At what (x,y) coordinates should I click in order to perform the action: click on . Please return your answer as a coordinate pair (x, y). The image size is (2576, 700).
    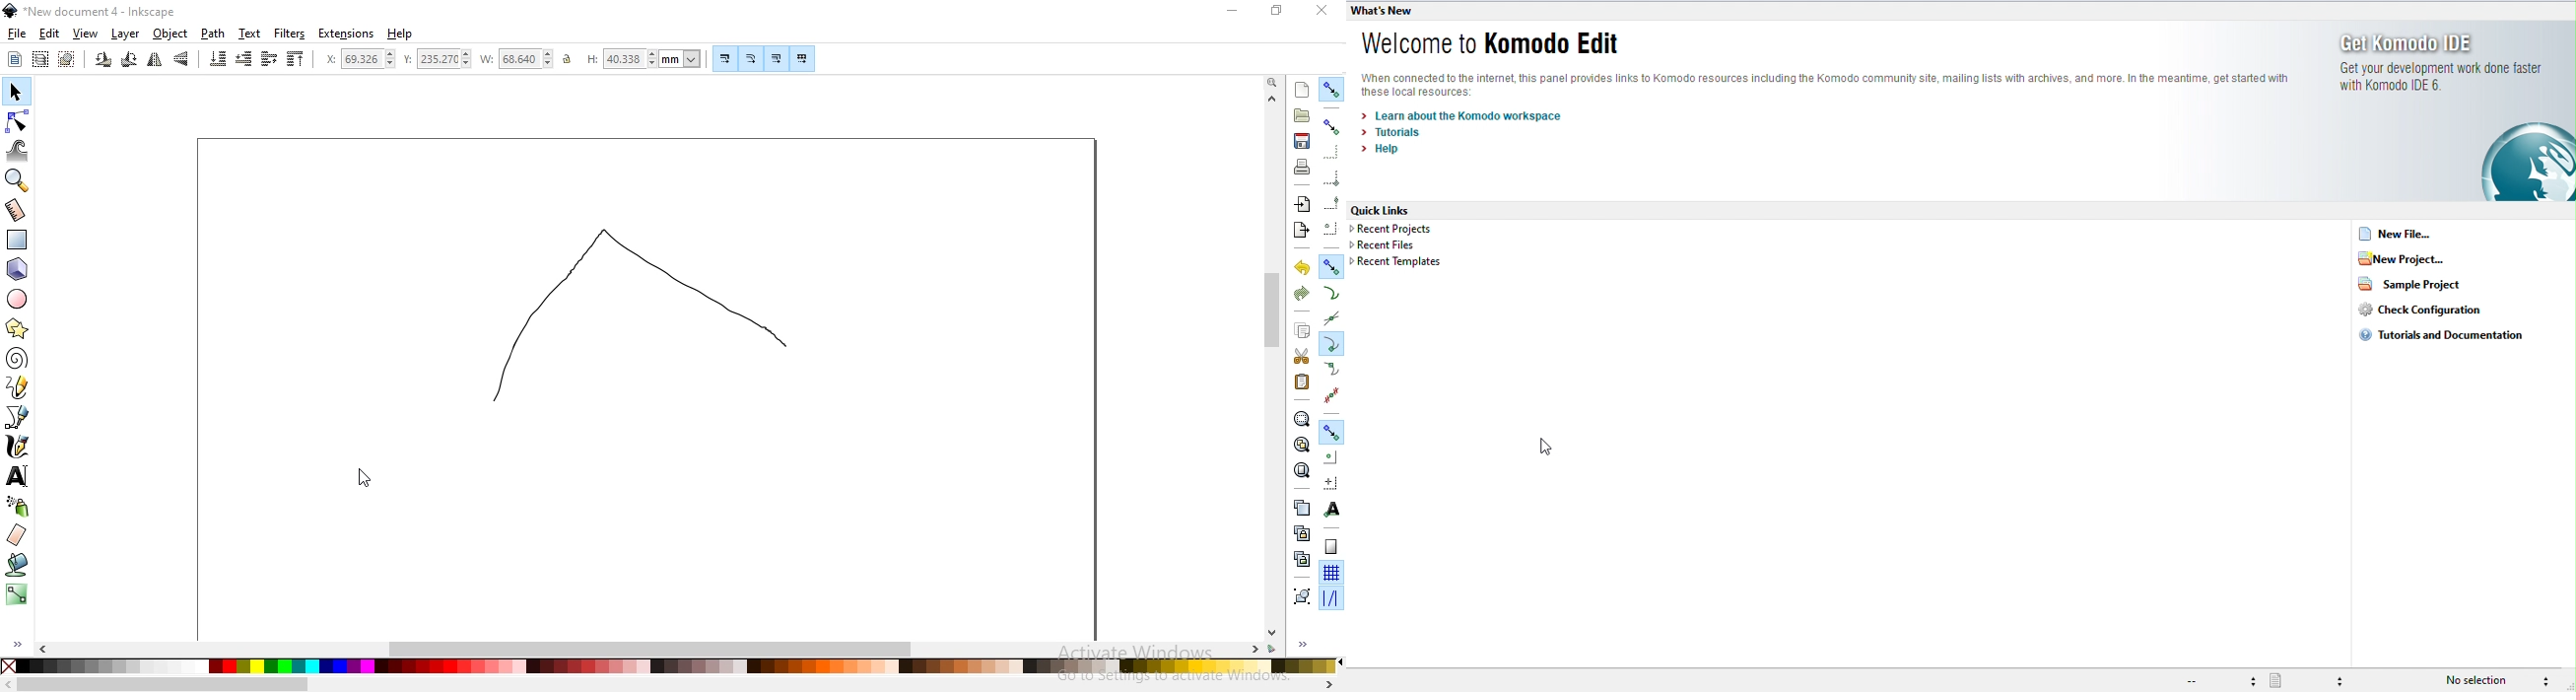
    Looking at the image, I should click on (726, 58).